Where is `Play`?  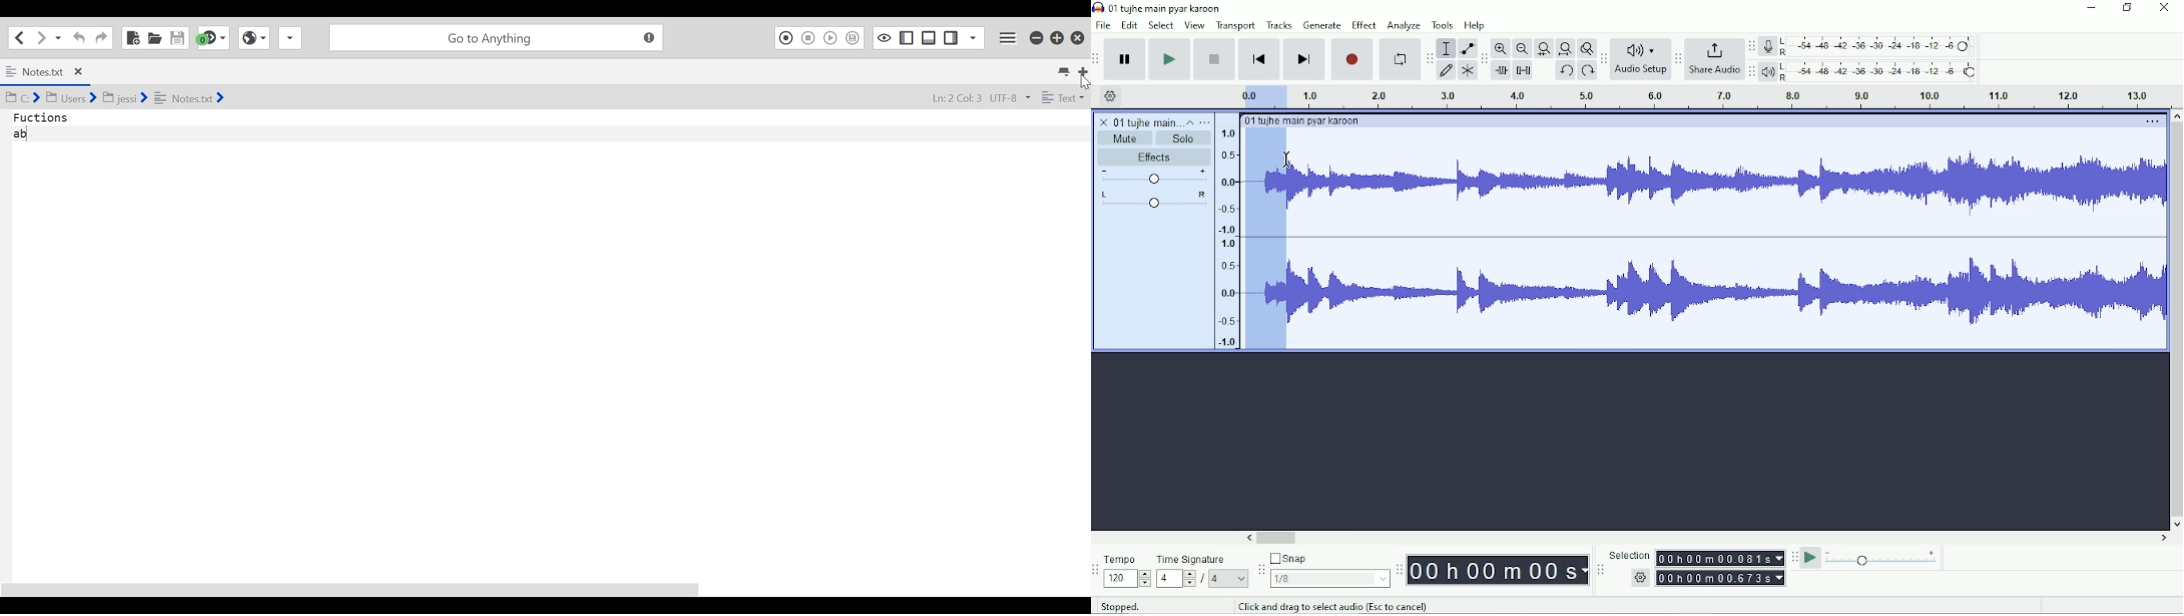 Play is located at coordinates (1169, 59).